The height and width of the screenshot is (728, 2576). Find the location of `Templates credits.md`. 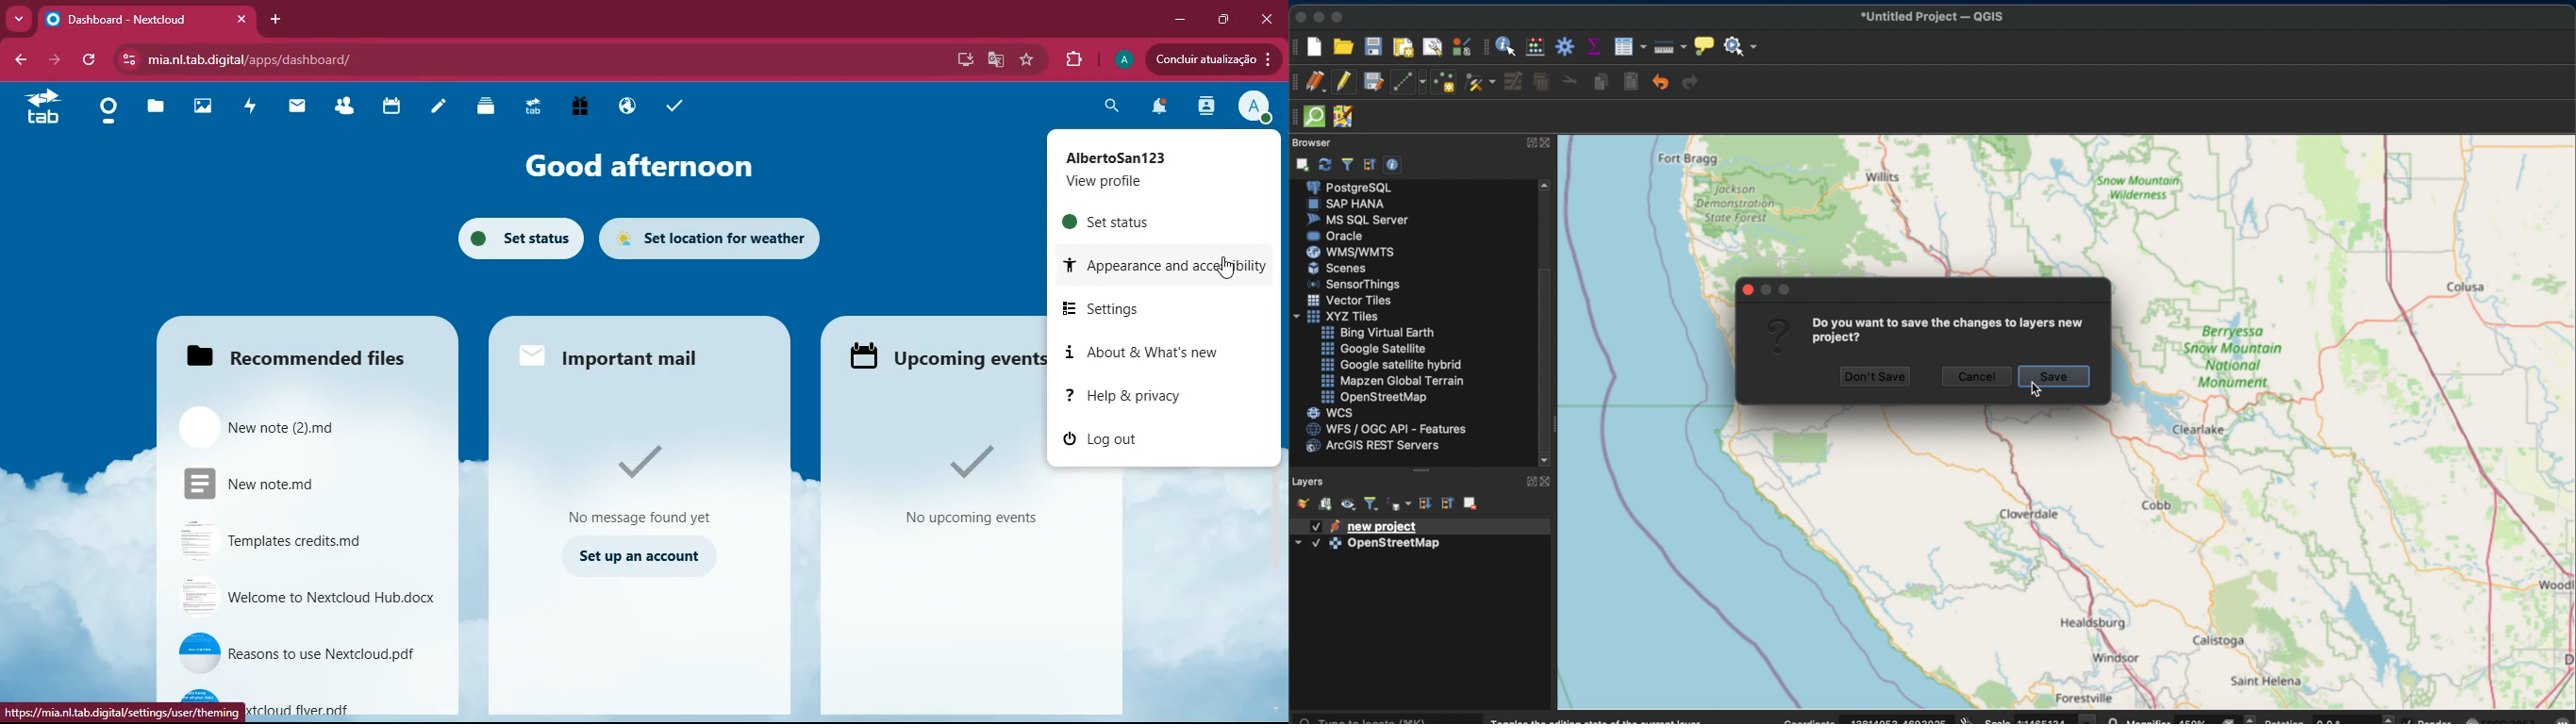

Templates credits.md is located at coordinates (302, 539).